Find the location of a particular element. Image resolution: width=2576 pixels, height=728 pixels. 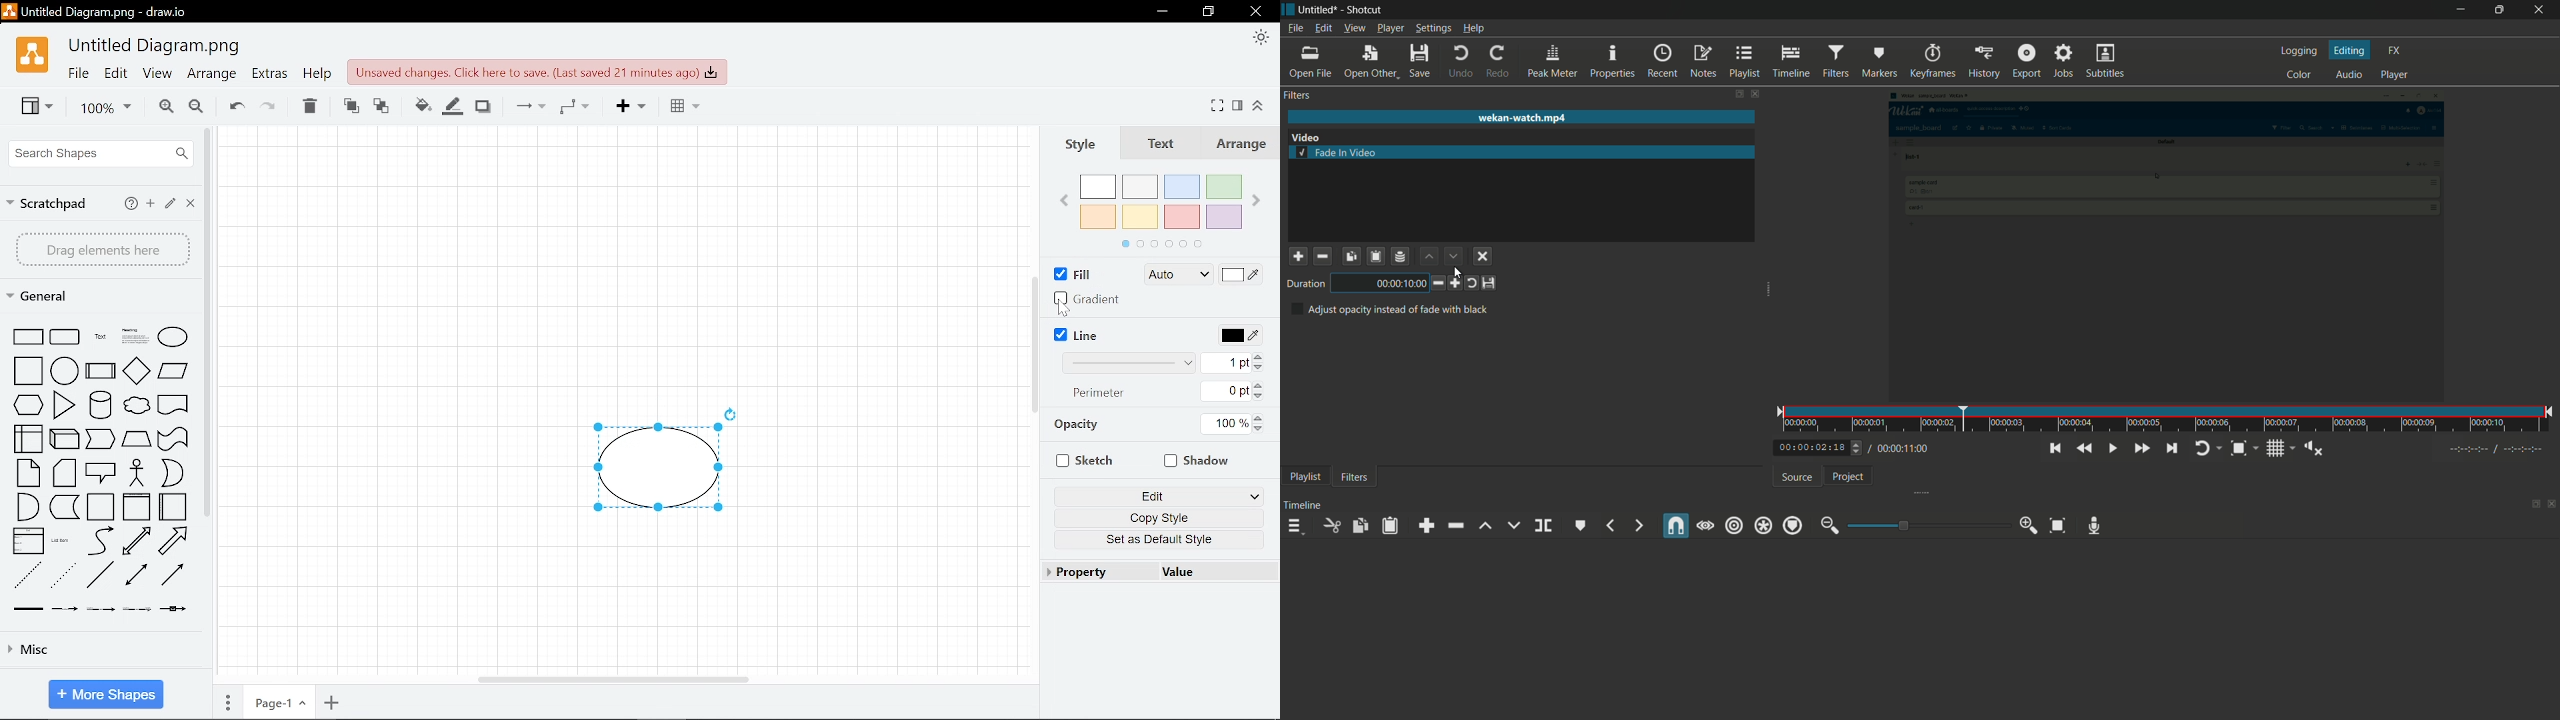

Current opacity is located at coordinates (1226, 423).